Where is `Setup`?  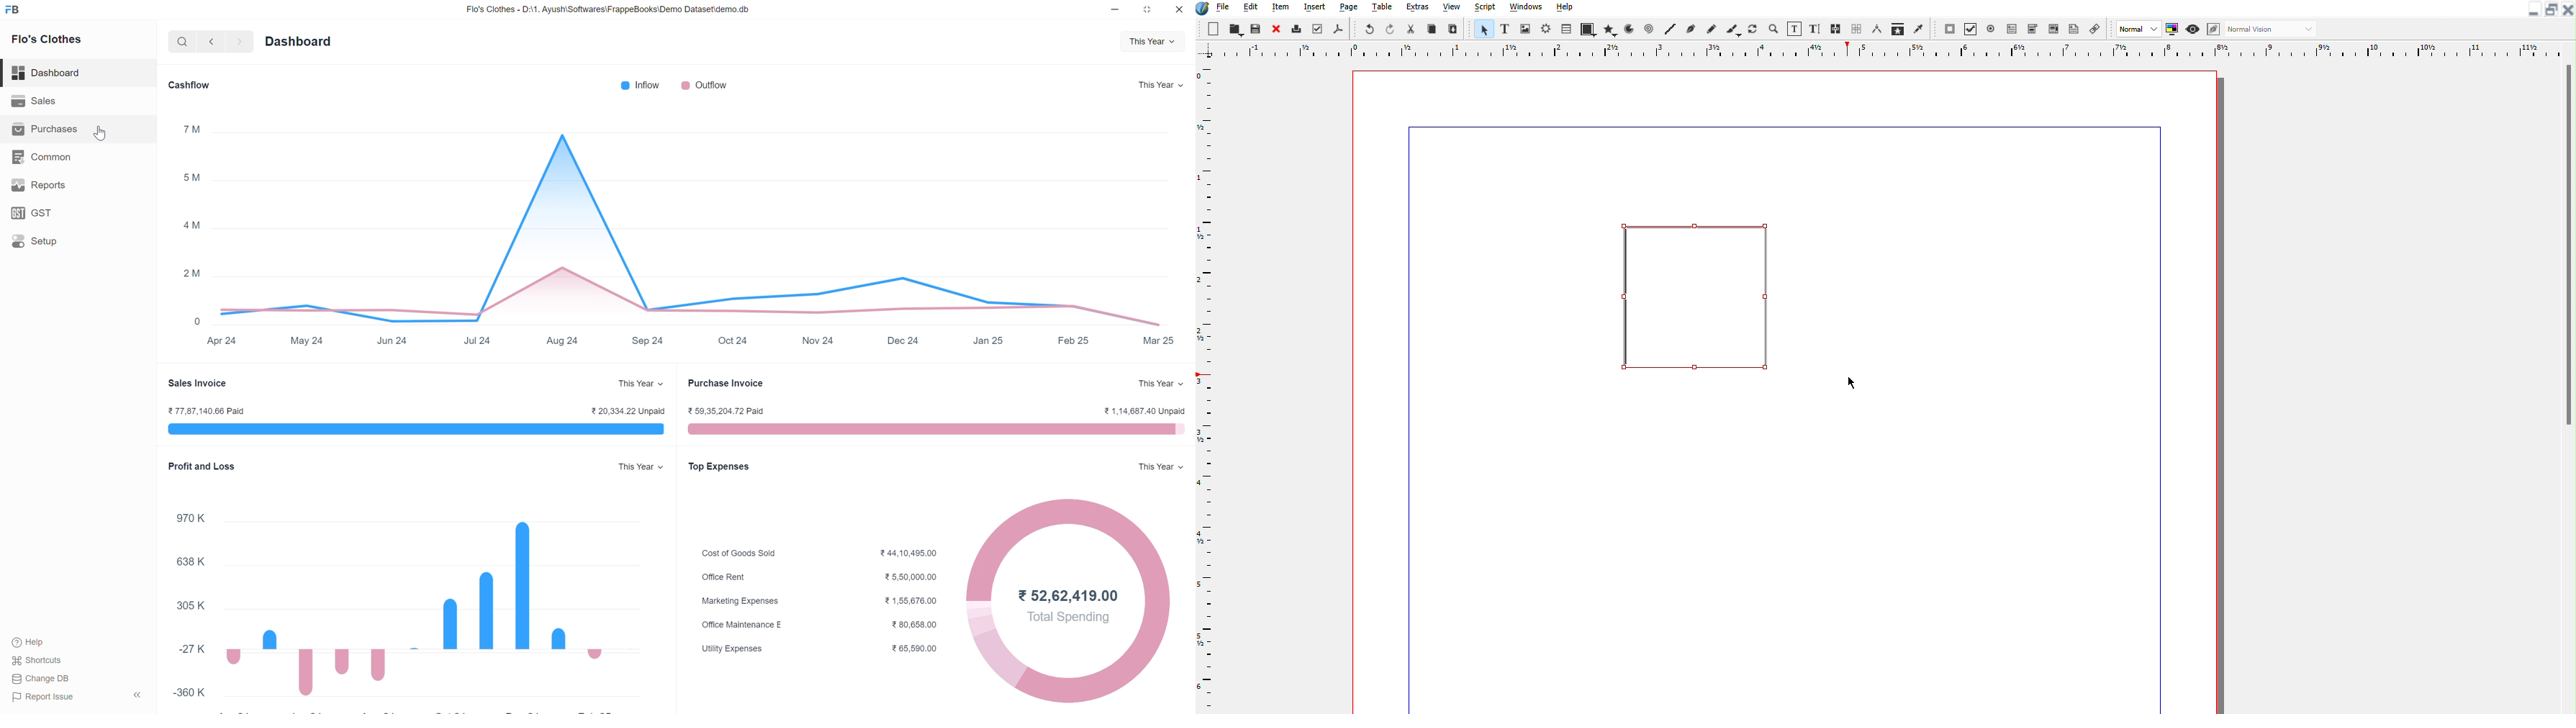 Setup is located at coordinates (78, 241).